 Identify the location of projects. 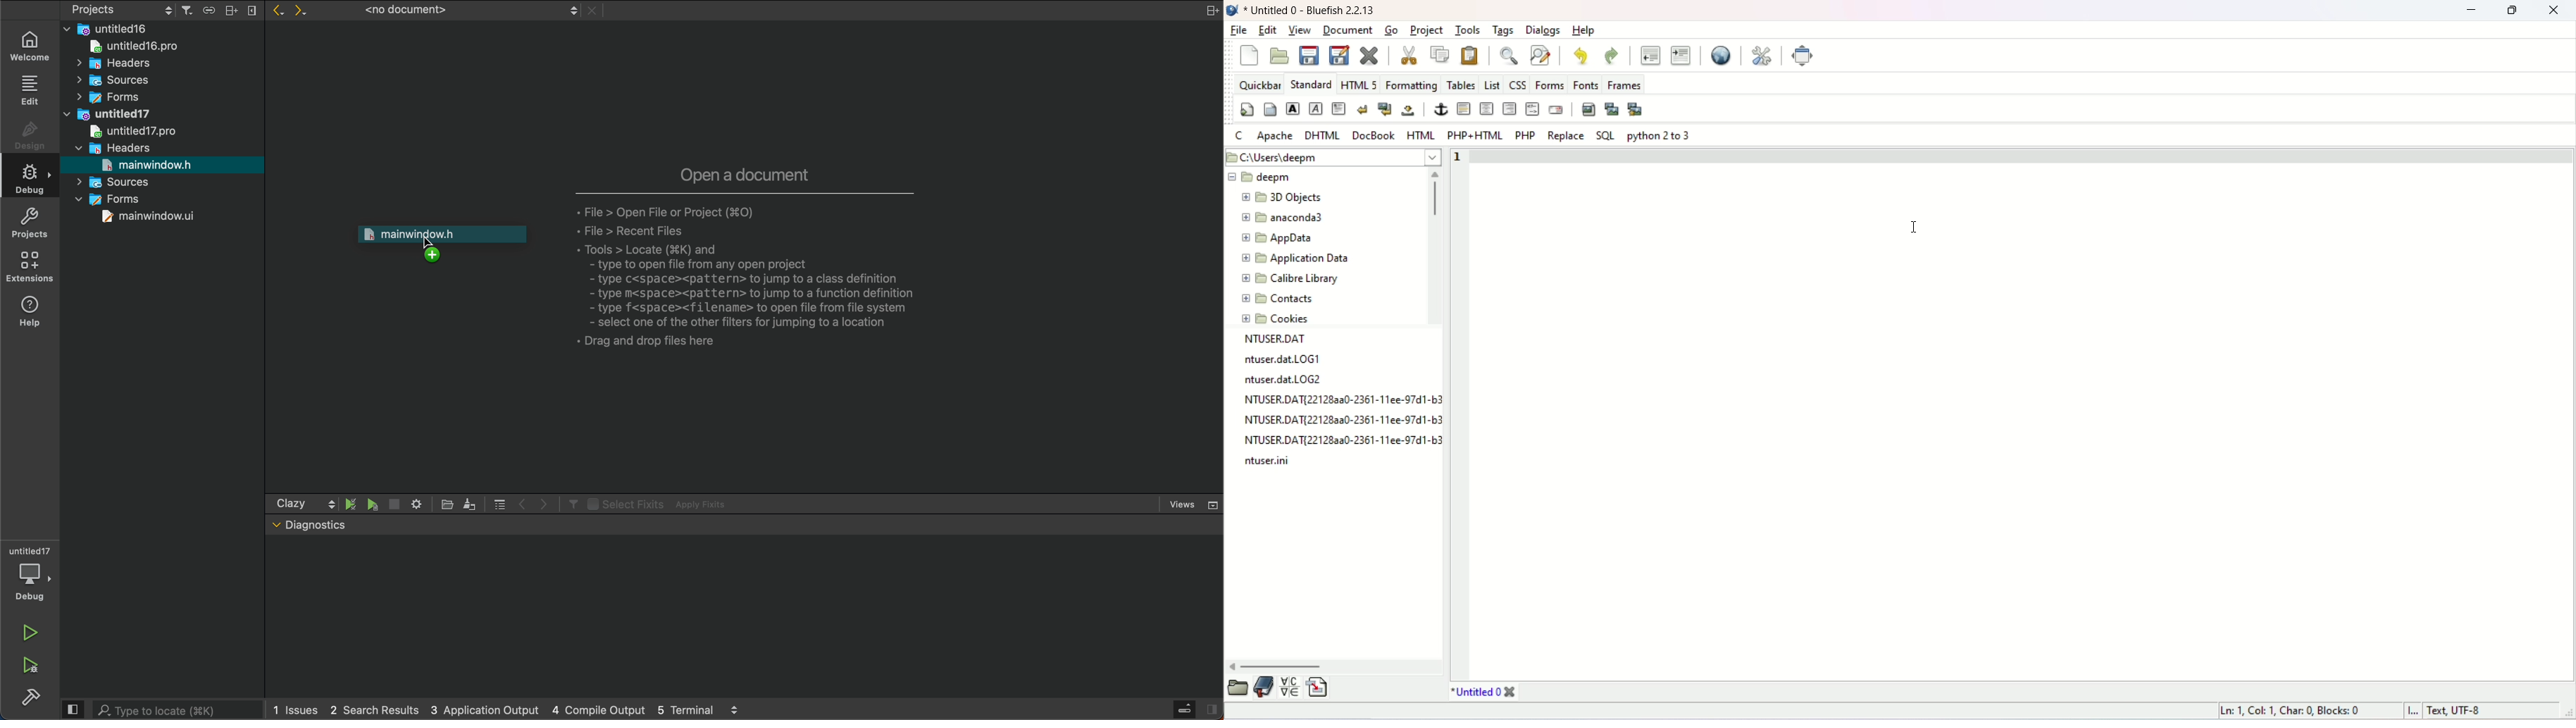
(35, 223).